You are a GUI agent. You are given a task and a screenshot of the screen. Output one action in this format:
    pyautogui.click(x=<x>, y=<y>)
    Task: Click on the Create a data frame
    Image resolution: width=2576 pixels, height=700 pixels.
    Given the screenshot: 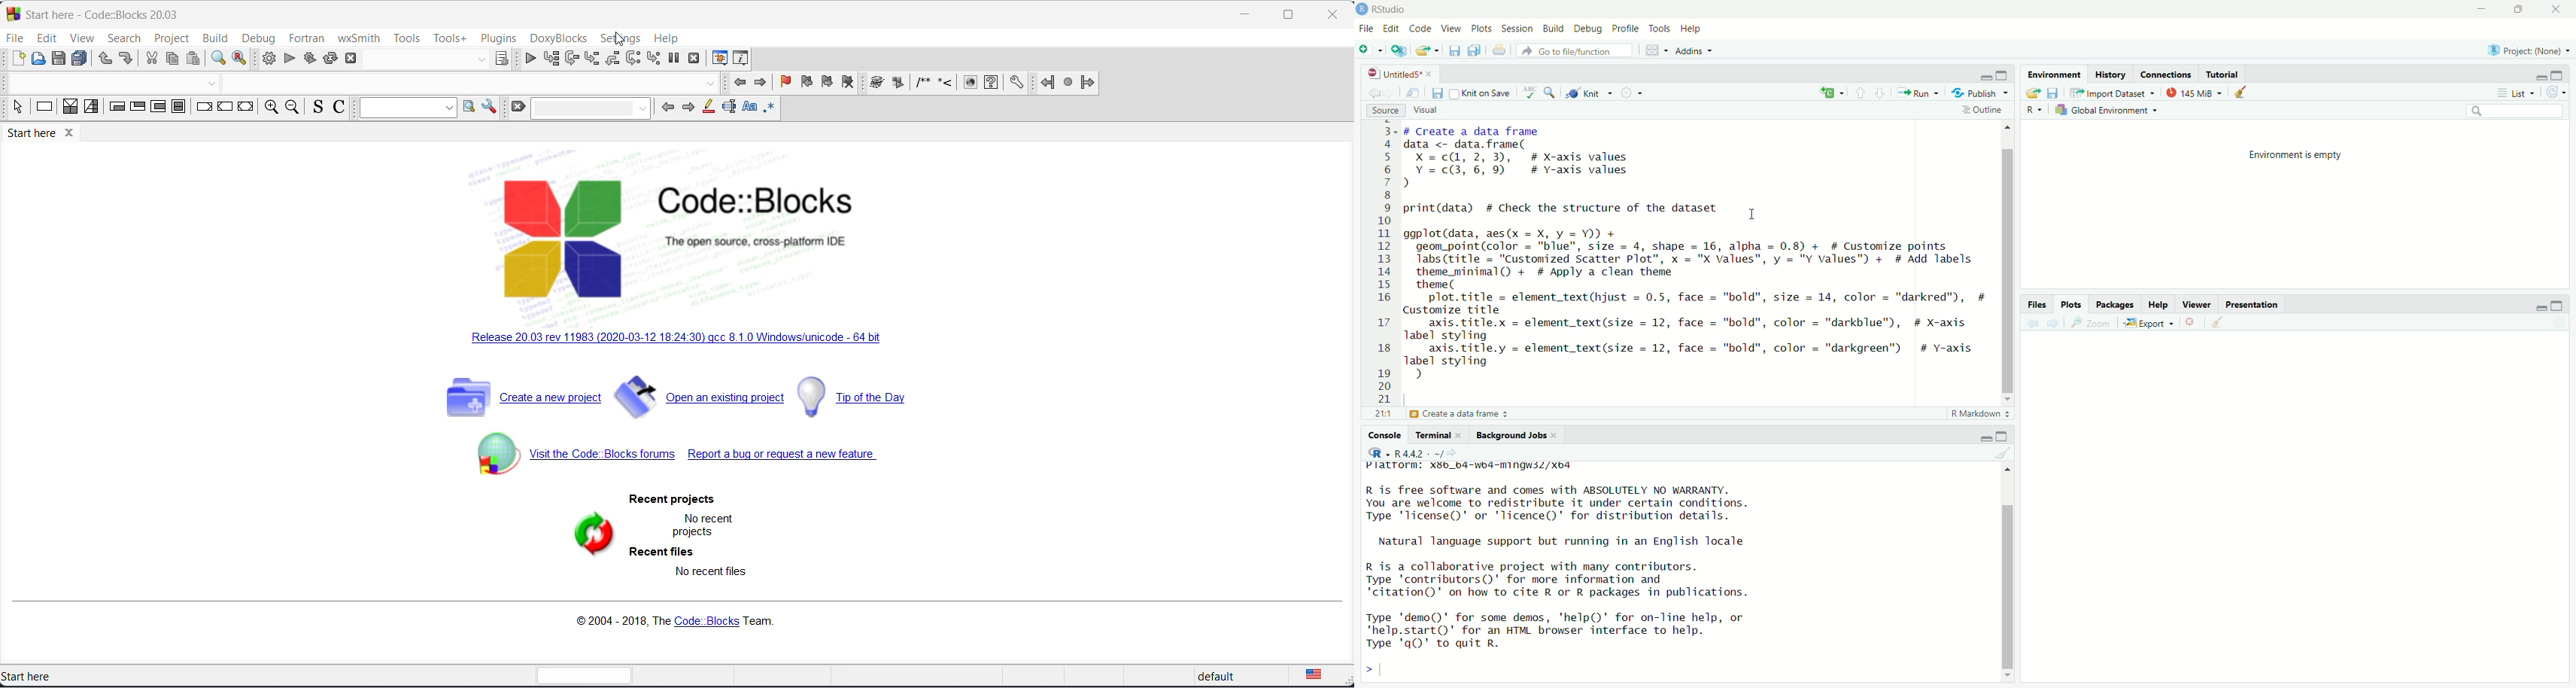 What is the action you would take?
    pyautogui.click(x=1464, y=415)
    